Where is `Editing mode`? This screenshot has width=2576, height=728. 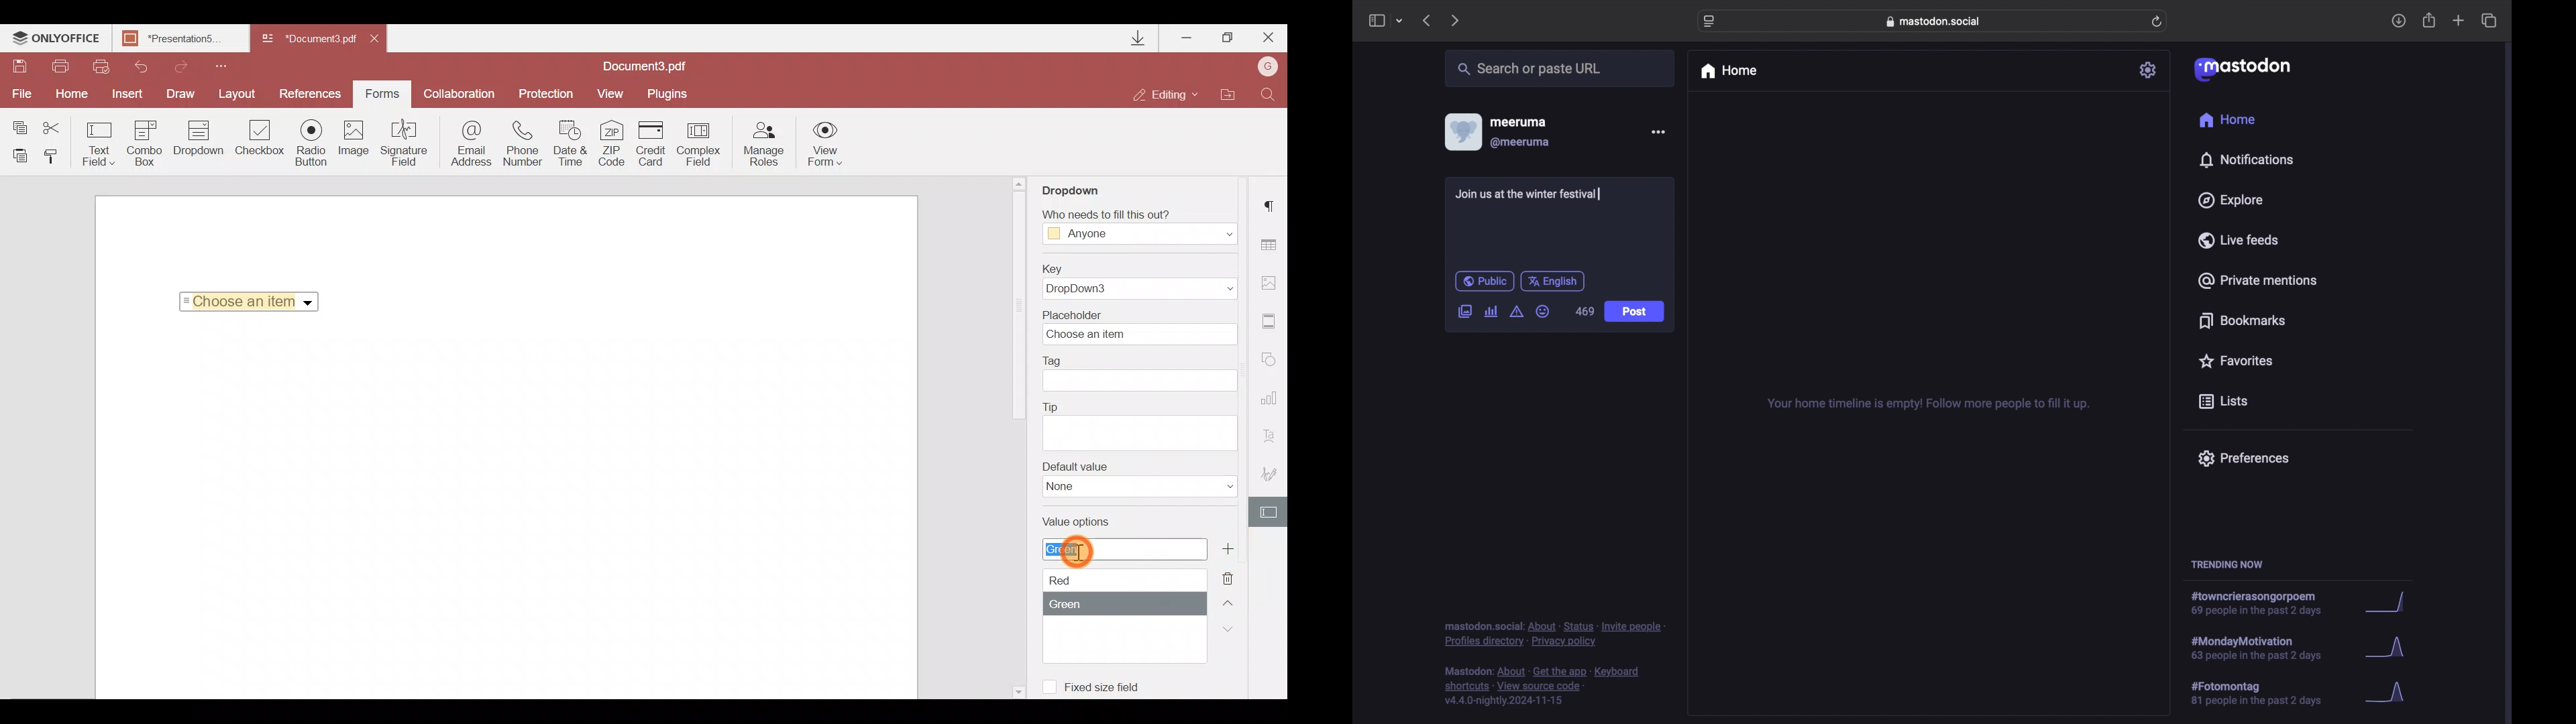
Editing mode is located at coordinates (1167, 96).